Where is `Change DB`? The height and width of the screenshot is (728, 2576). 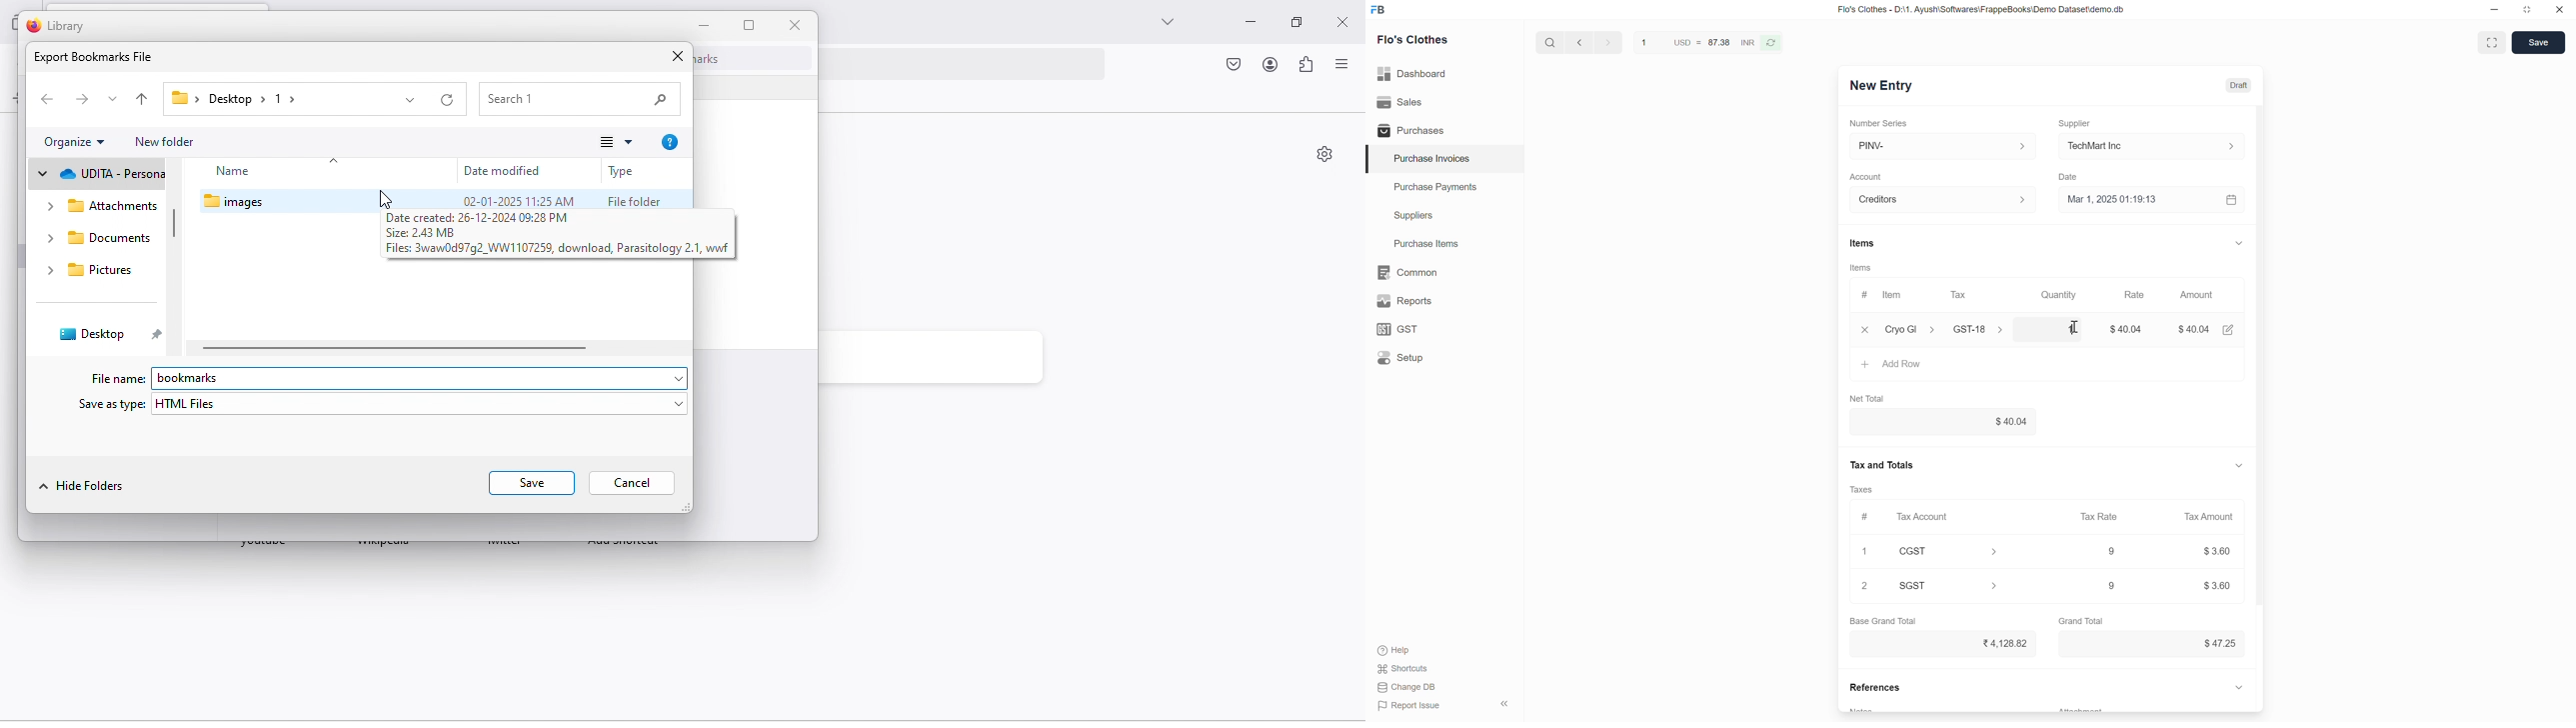 Change DB is located at coordinates (1406, 688).